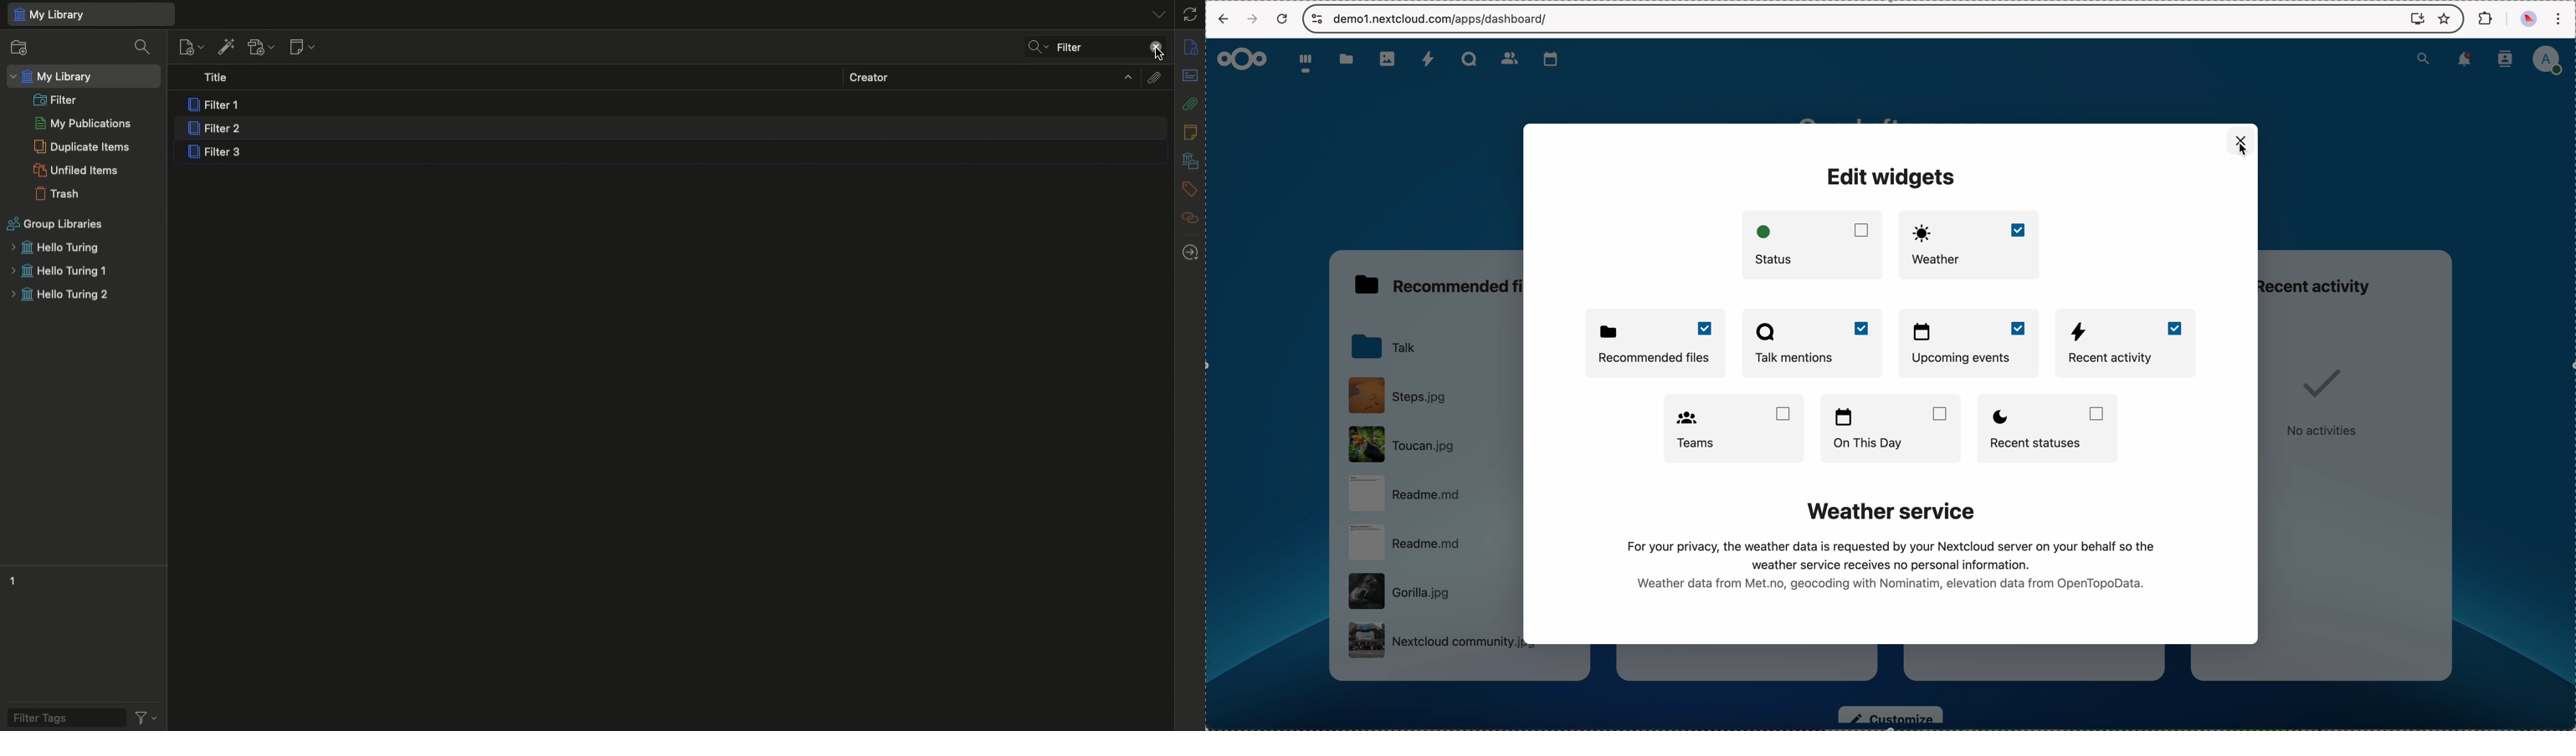 The image size is (2576, 756). Describe the element at coordinates (2562, 17) in the screenshot. I see `customize and control Google Chrome` at that location.